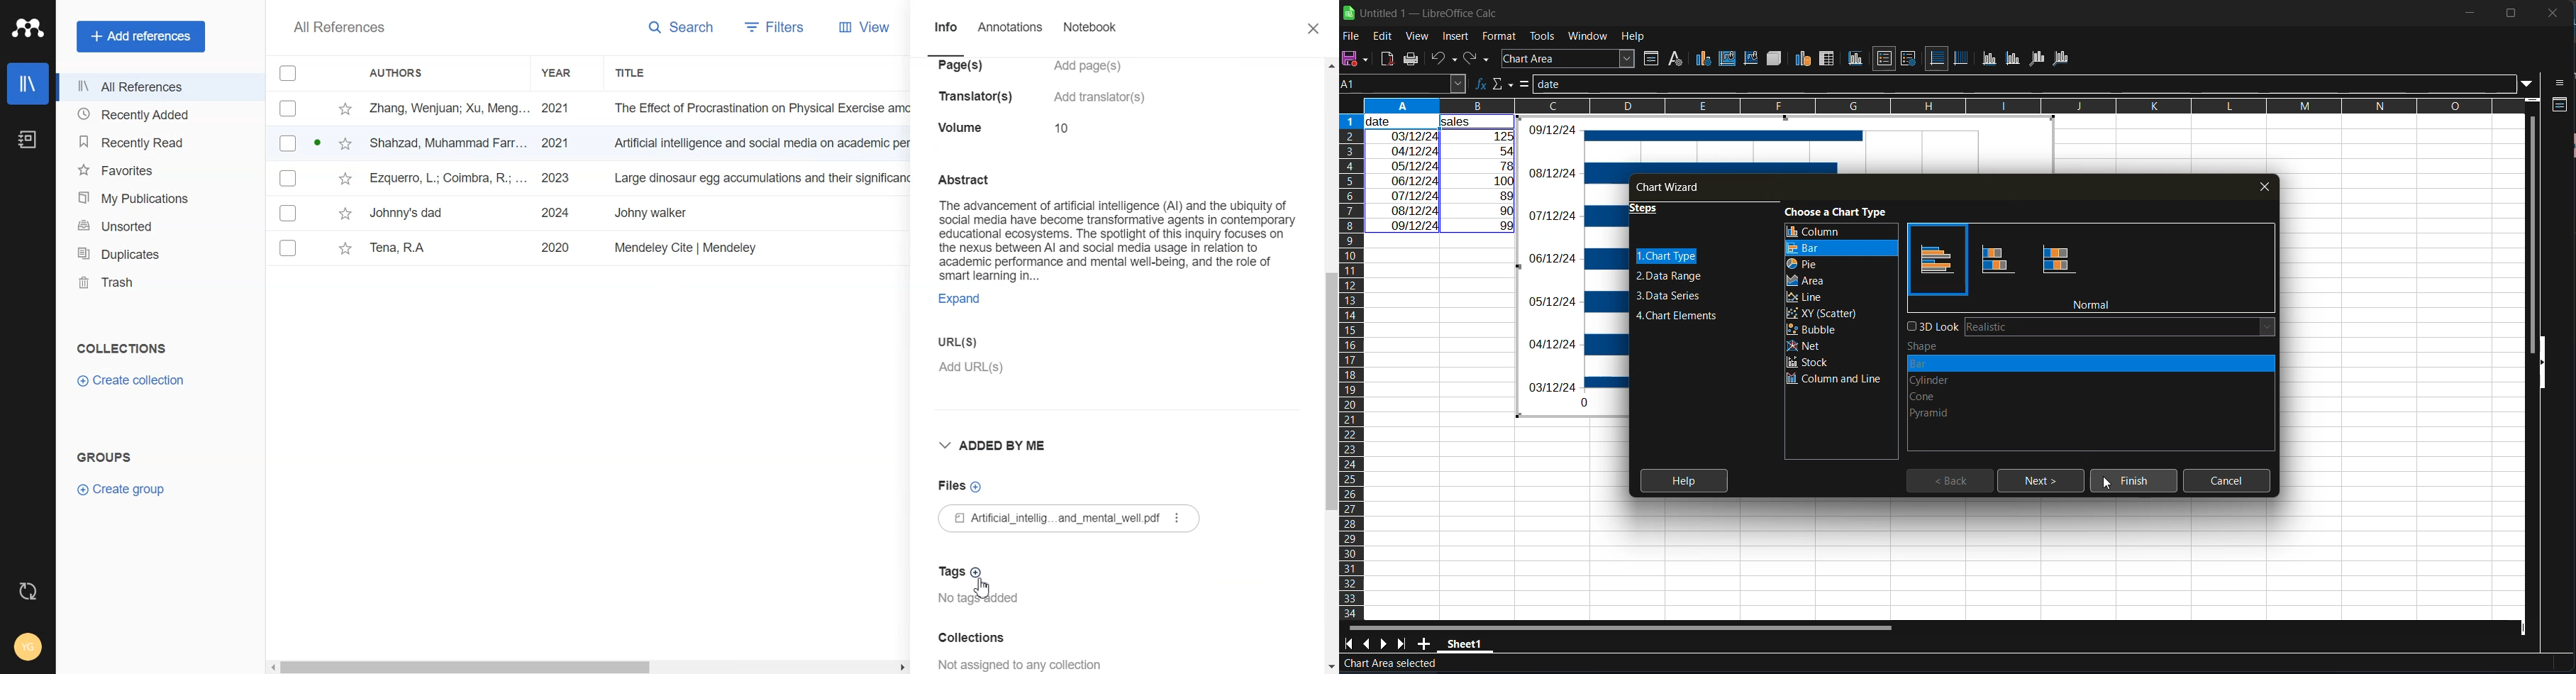  What do you see at coordinates (158, 283) in the screenshot?
I see `Trash` at bounding box center [158, 283].